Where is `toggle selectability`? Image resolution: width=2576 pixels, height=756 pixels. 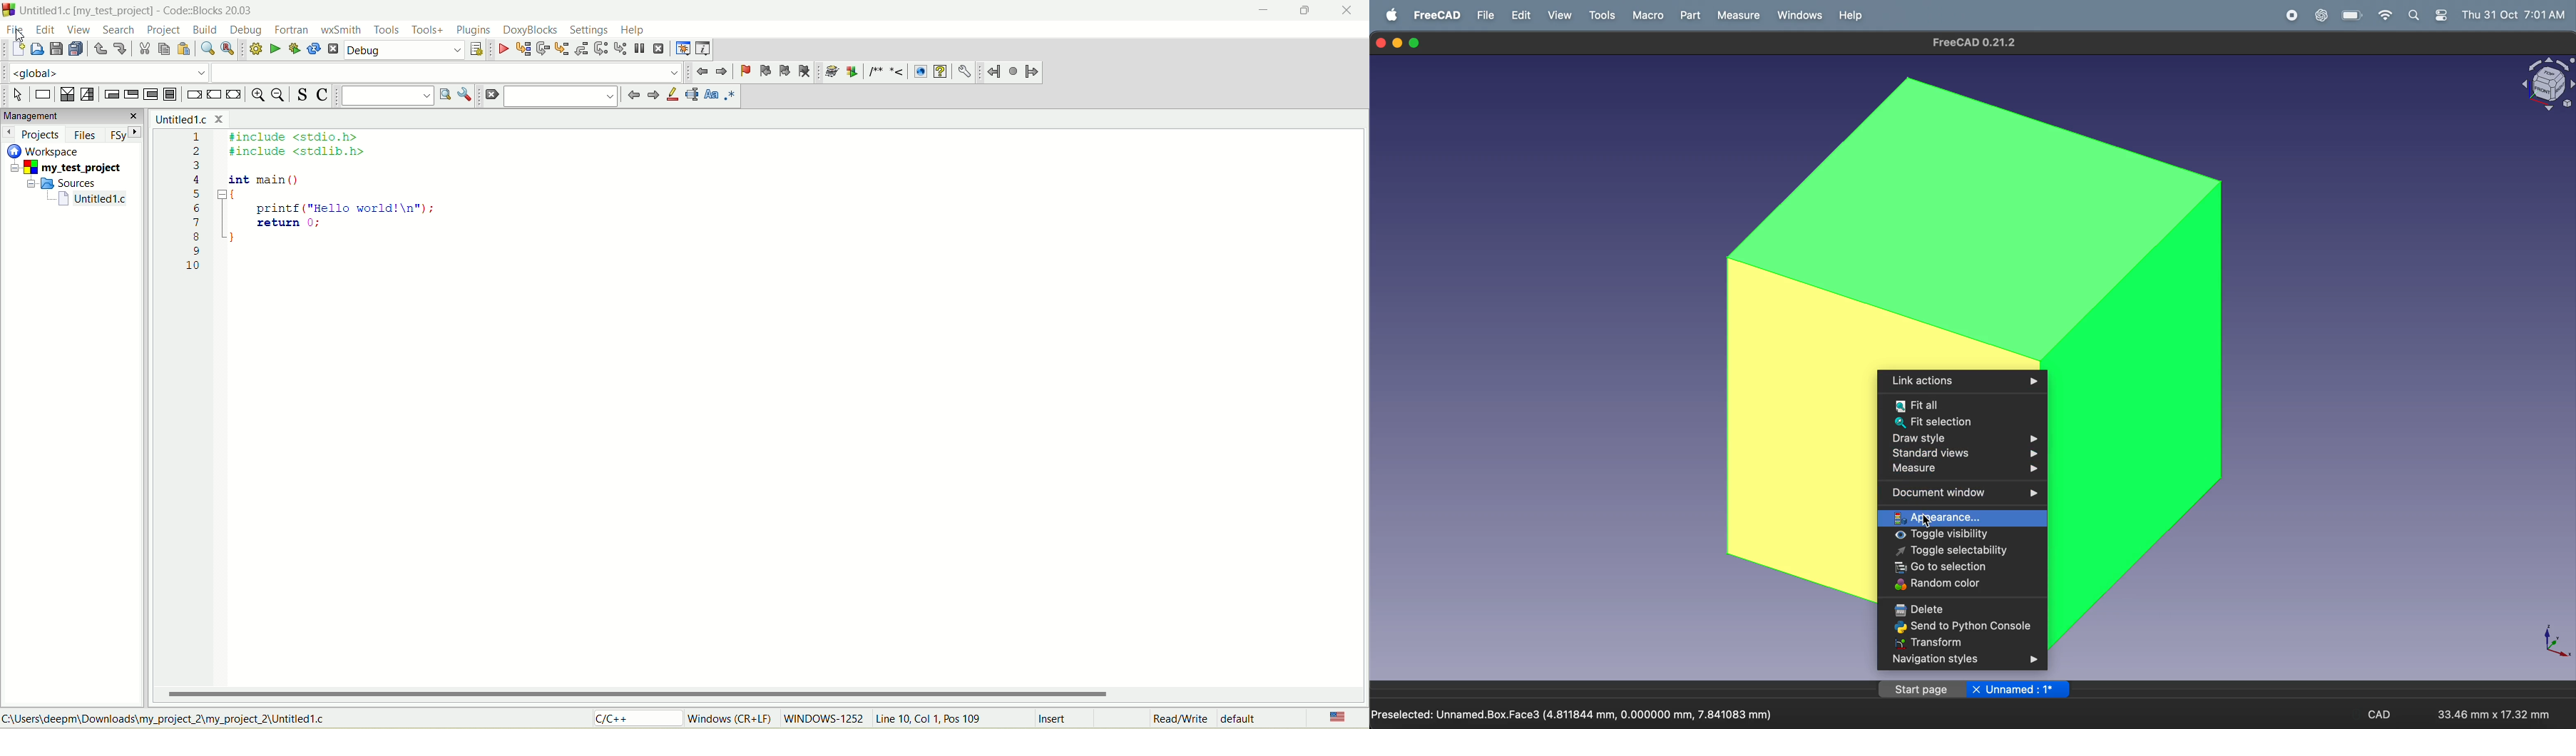
toggle selectability is located at coordinates (1964, 553).